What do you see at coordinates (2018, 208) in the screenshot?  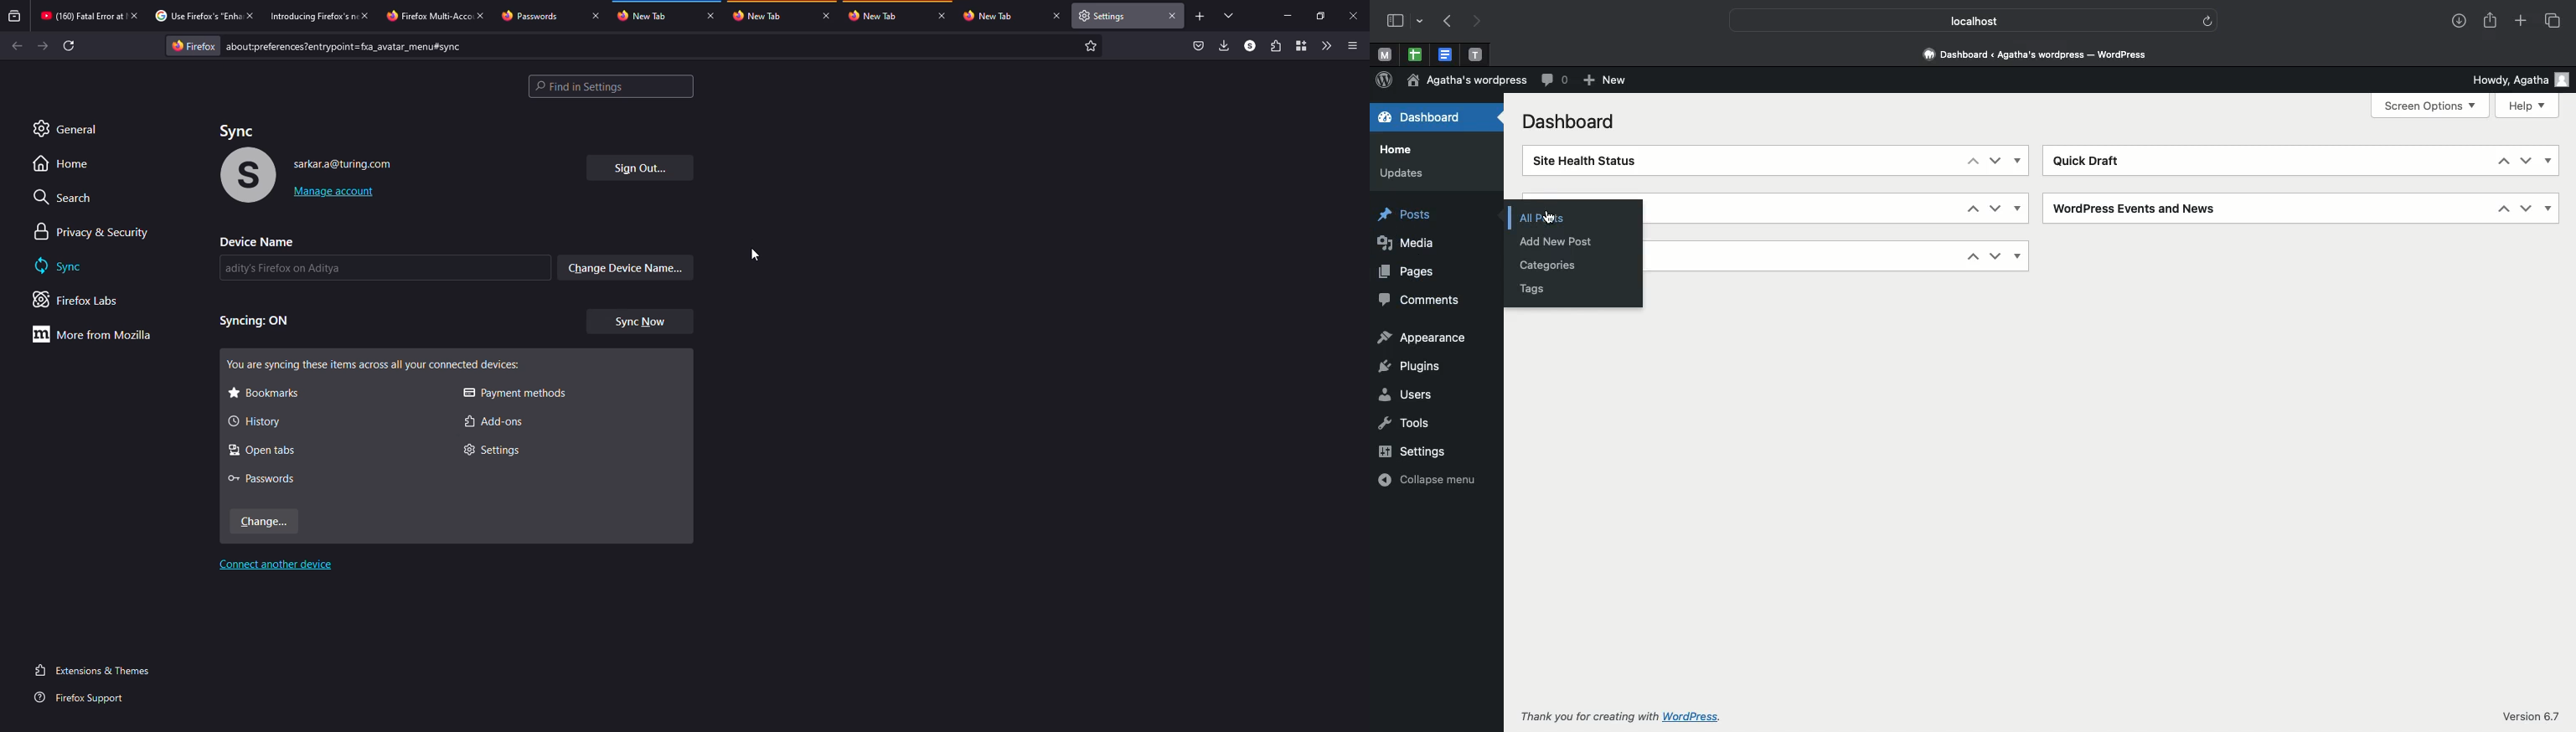 I see `Show` at bounding box center [2018, 208].